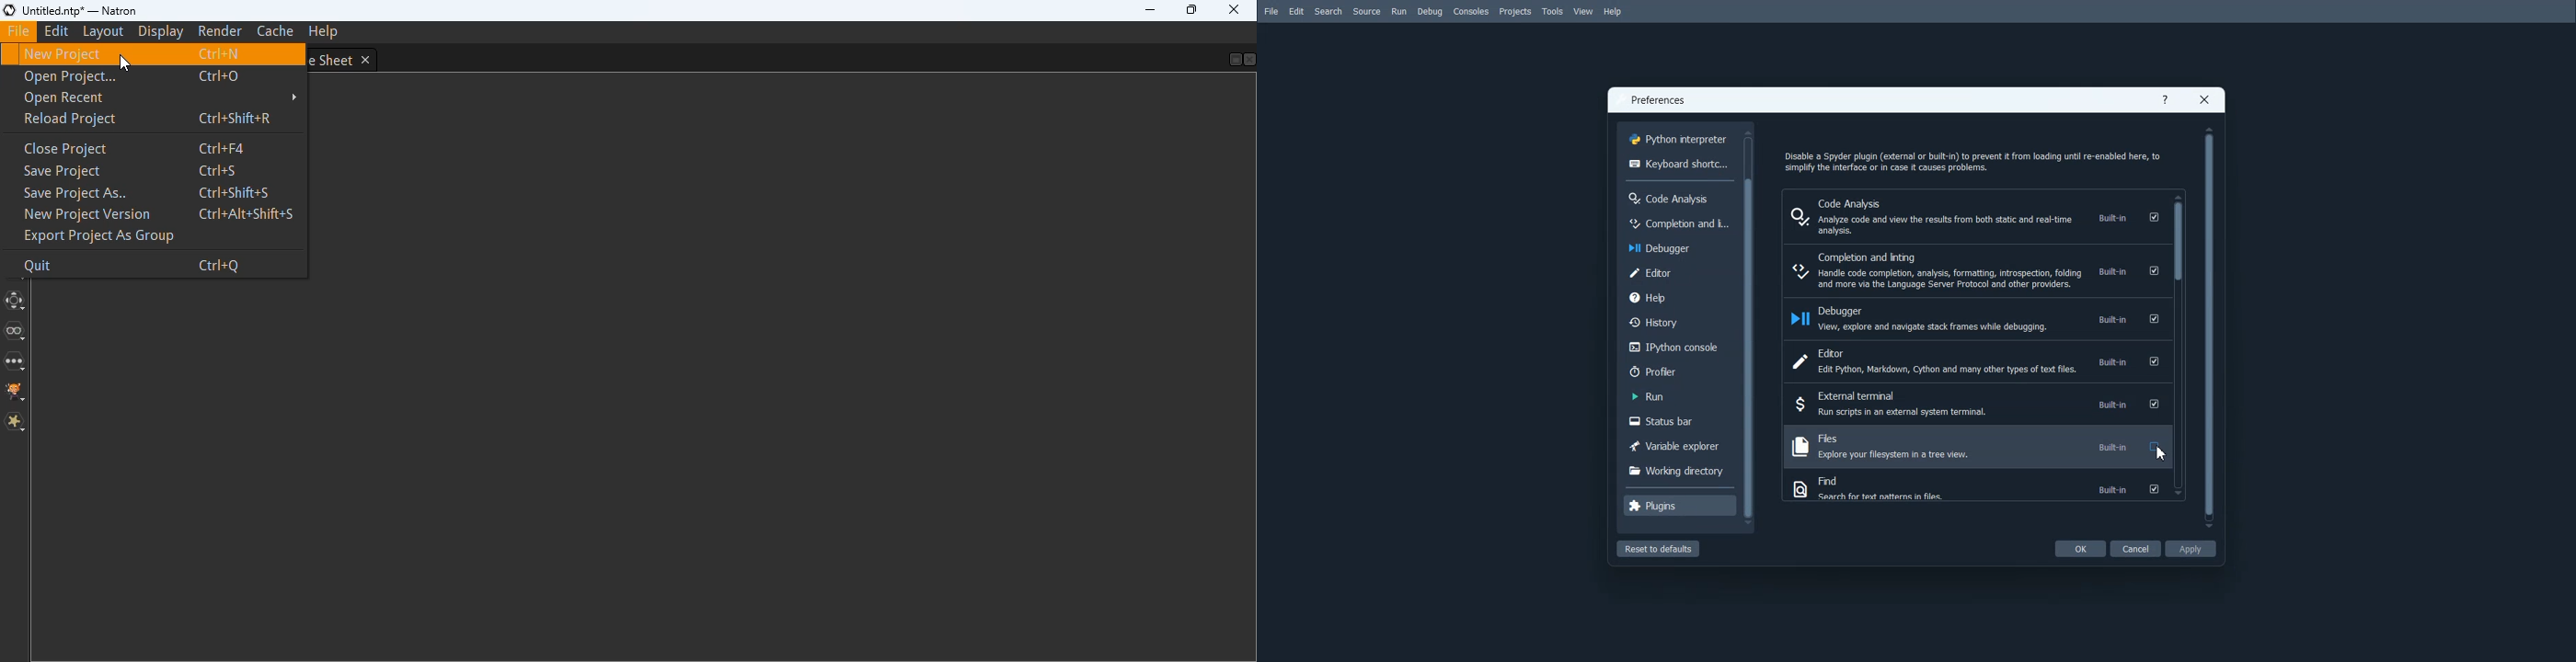 The height and width of the screenshot is (672, 2576). What do you see at coordinates (1677, 469) in the screenshot?
I see `Working directory` at bounding box center [1677, 469].